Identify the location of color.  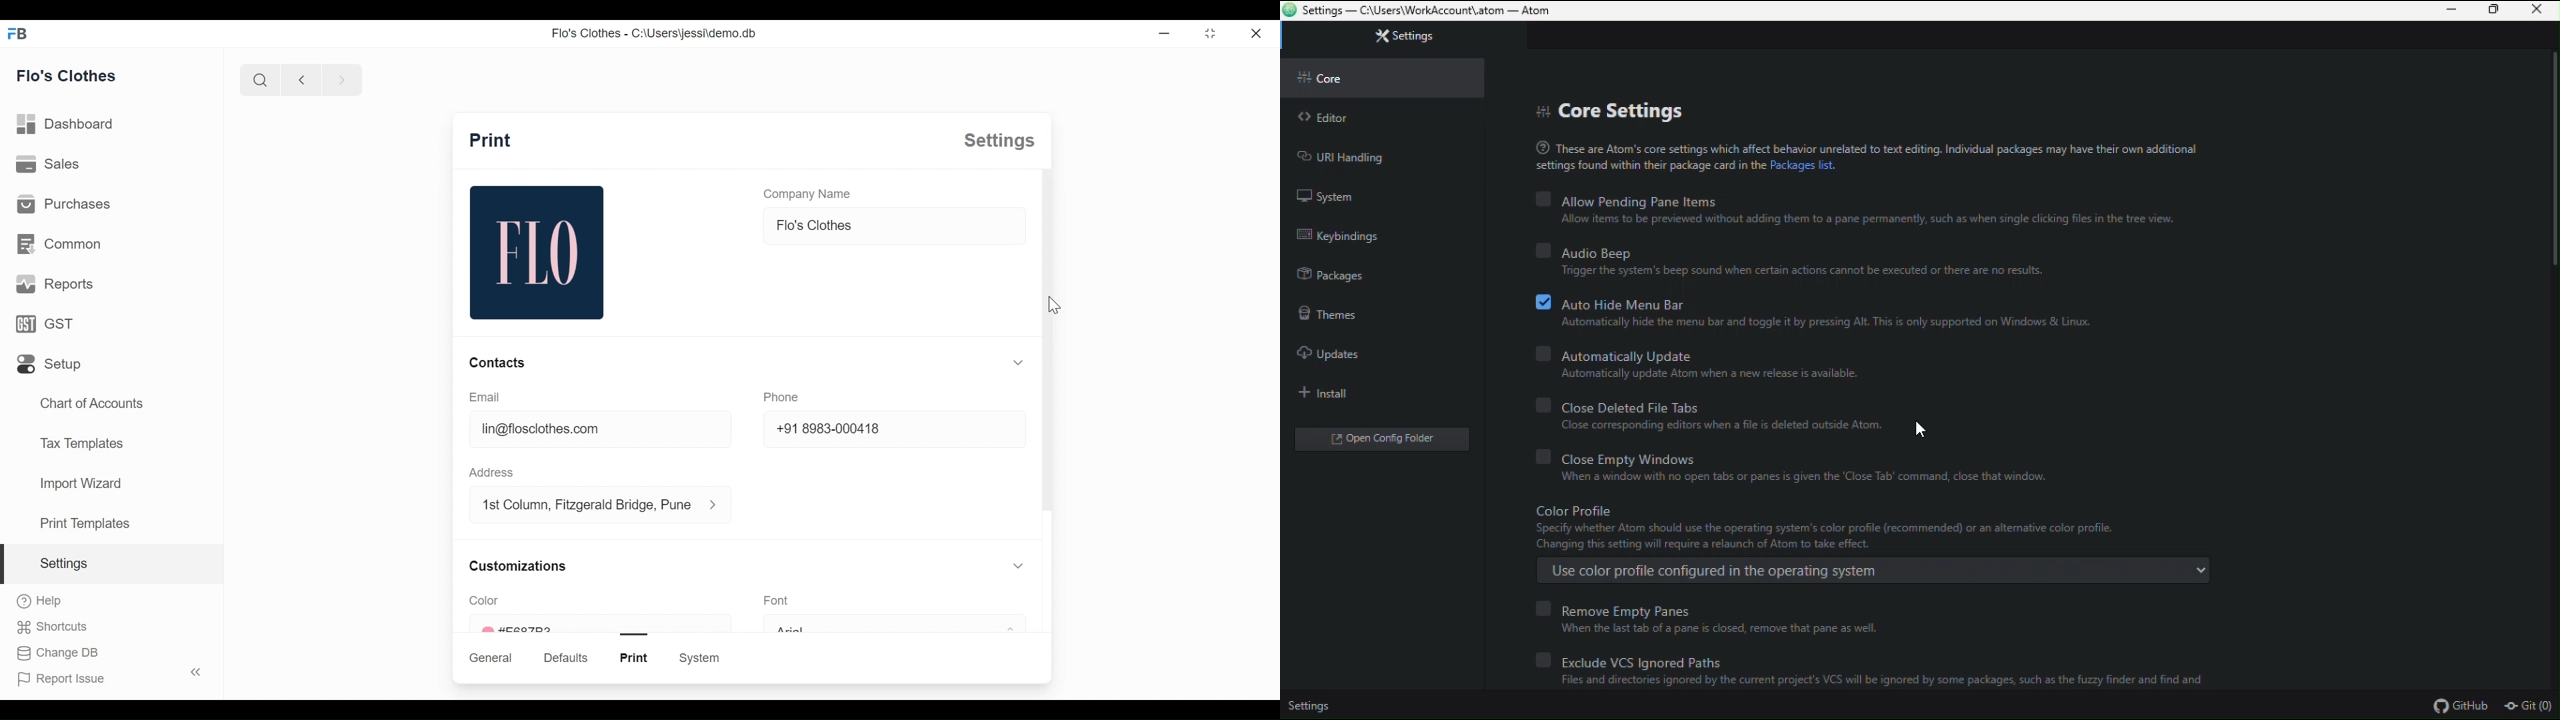
(484, 601).